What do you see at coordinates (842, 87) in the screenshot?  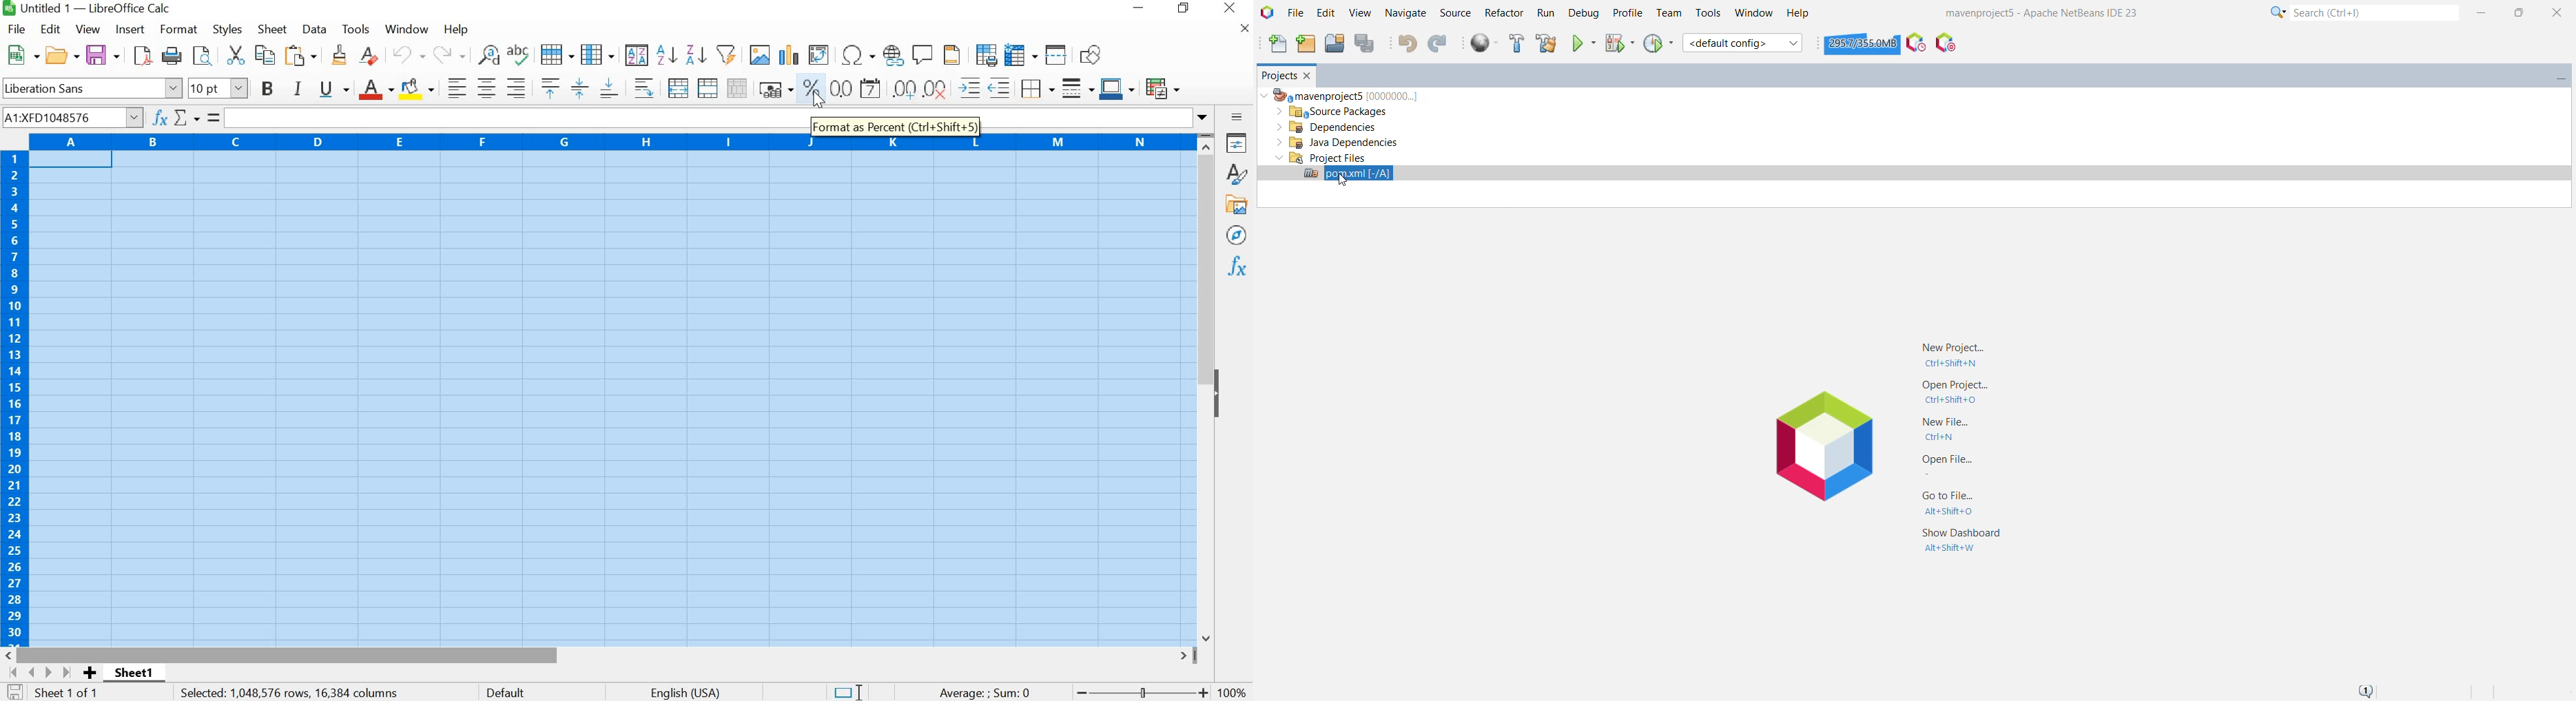 I see `Format as number` at bounding box center [842, 87].